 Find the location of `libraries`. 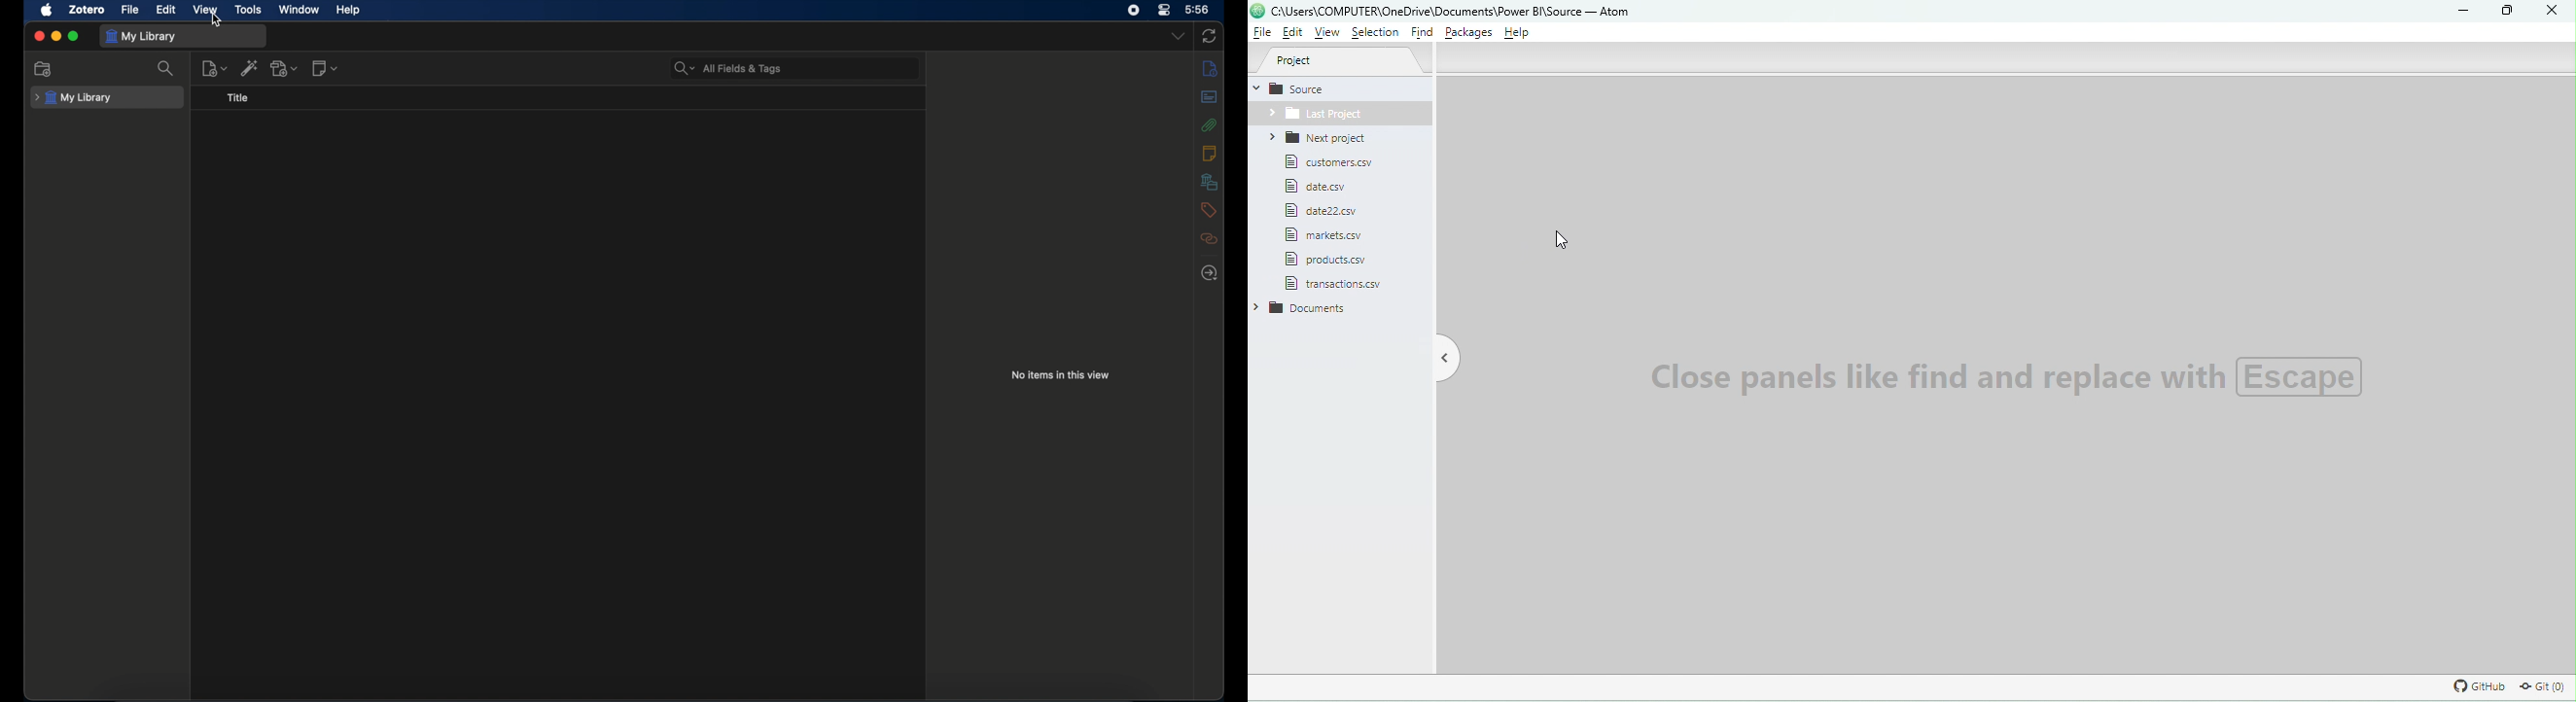

libraries is located at coordinates (1209, 181).